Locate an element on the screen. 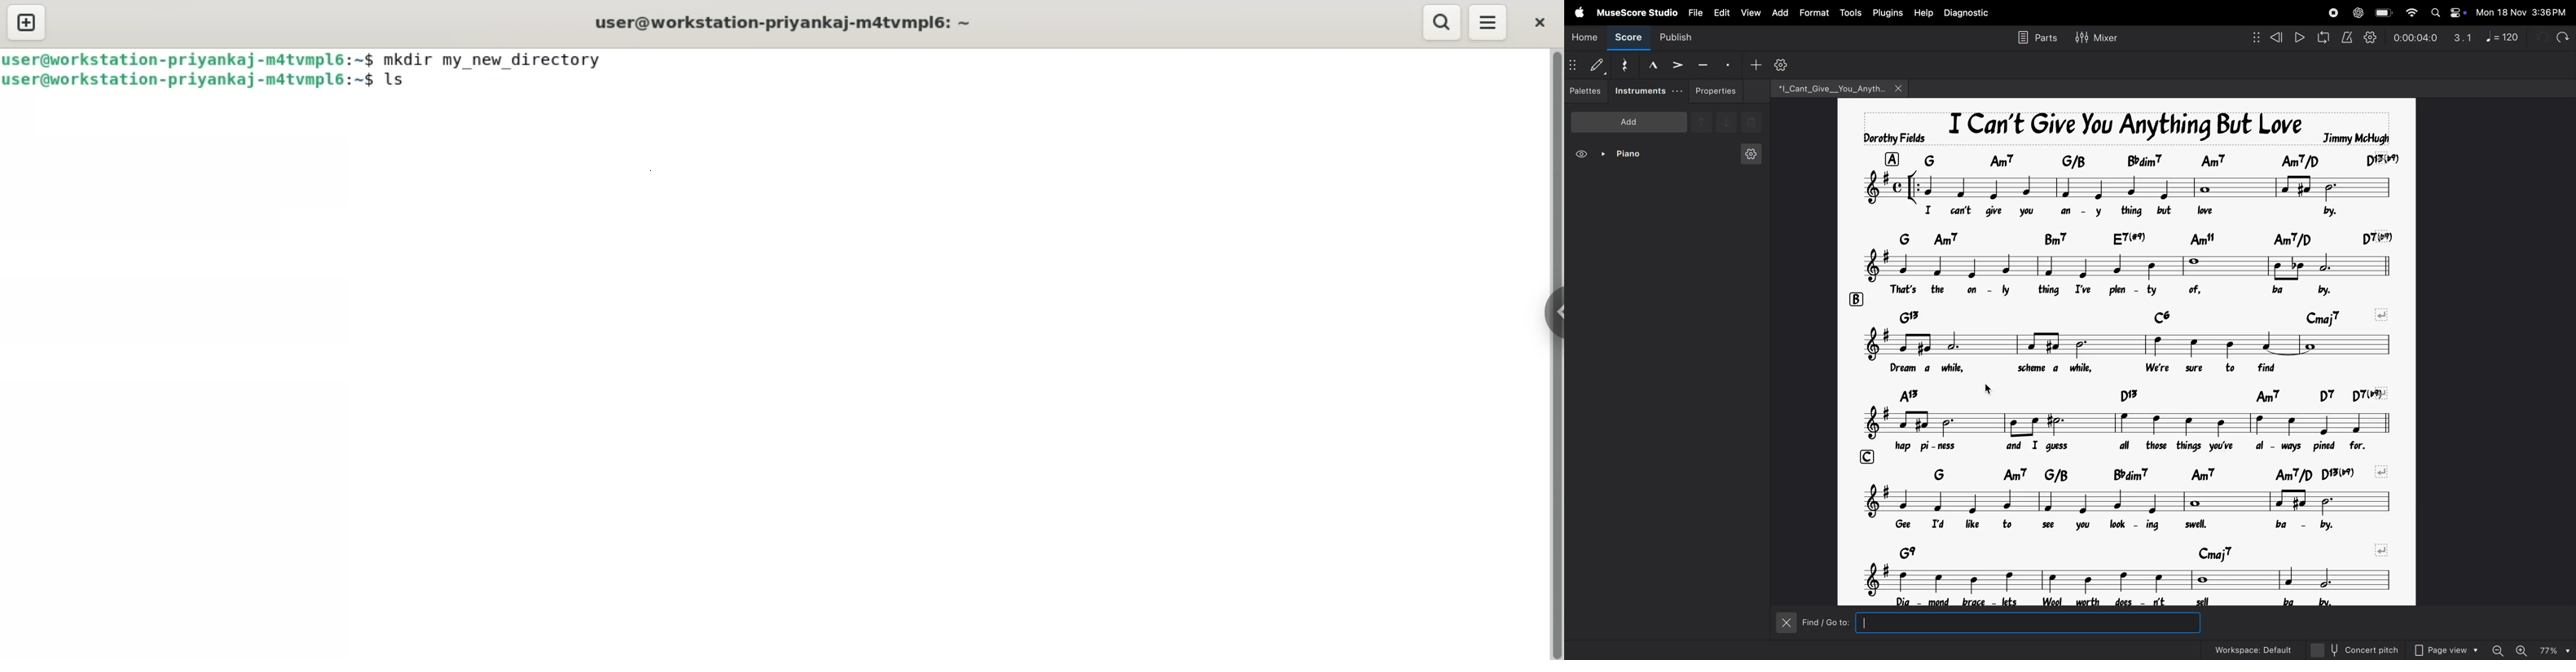  row is located at coordinates (1867, 457).